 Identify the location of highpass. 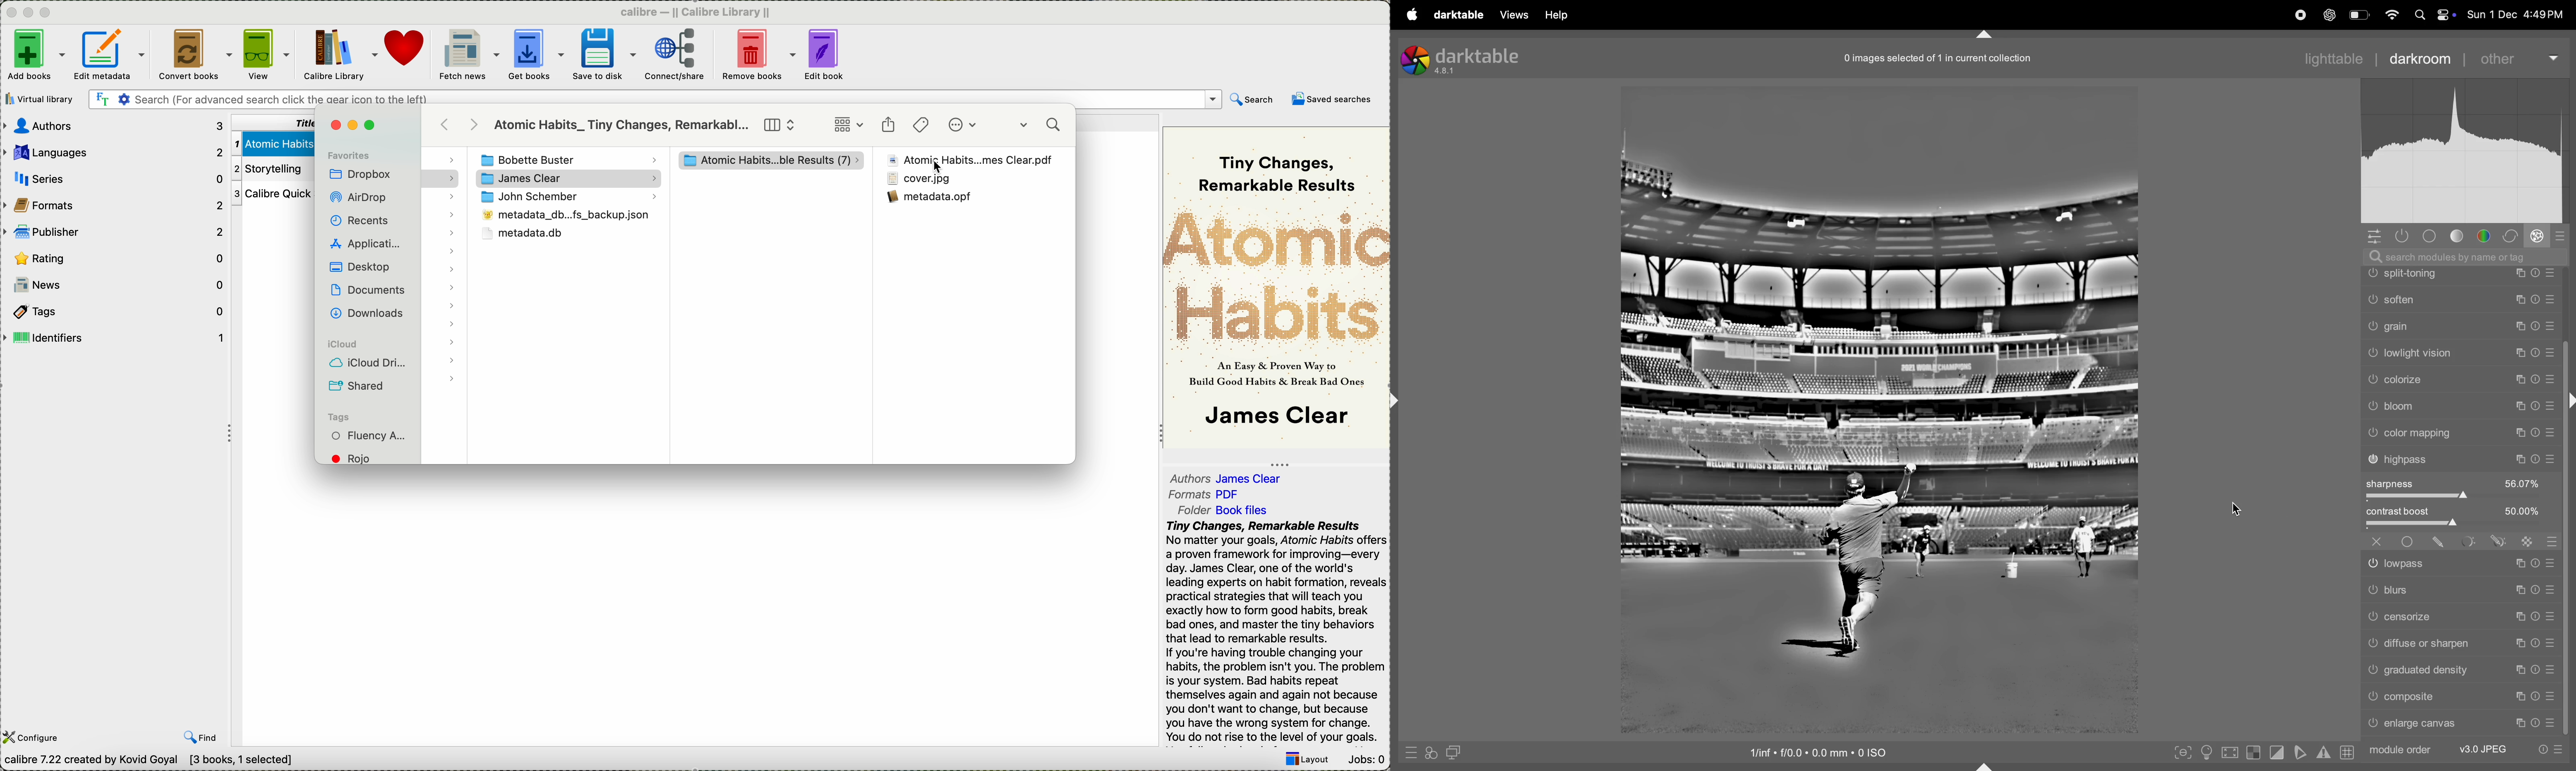
(2462, 535).